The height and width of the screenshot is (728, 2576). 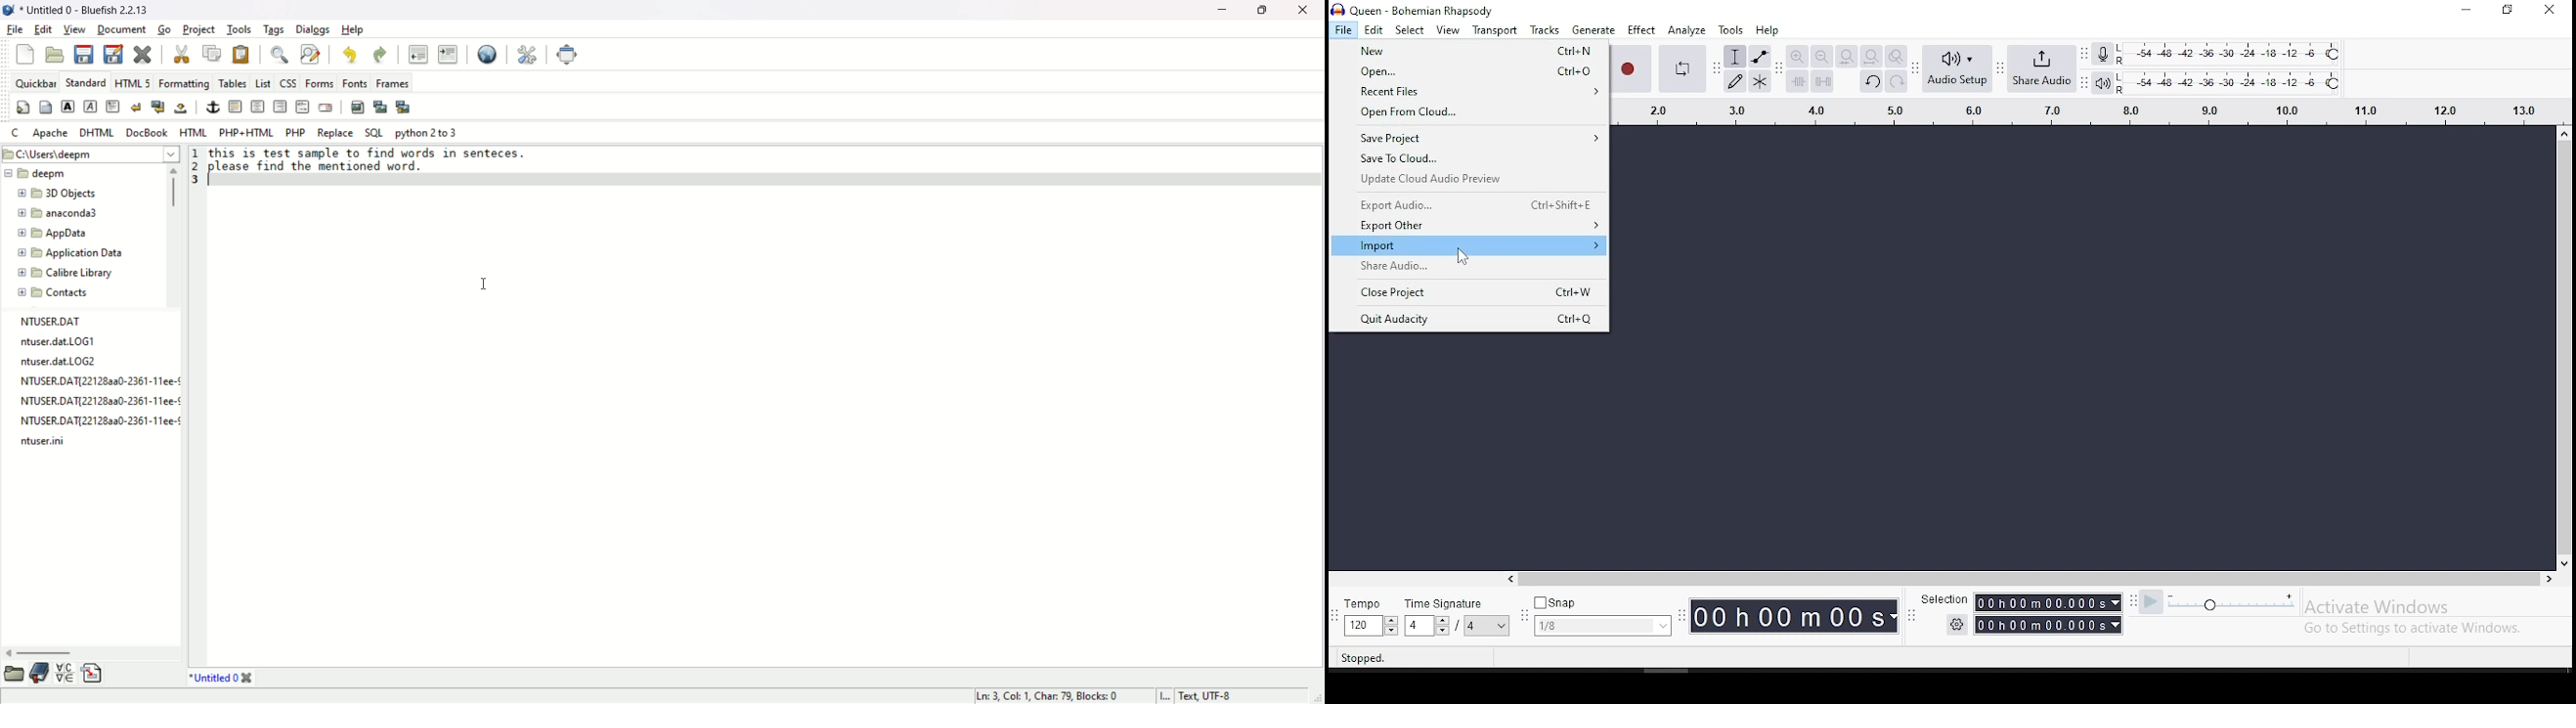 I want to click on NTUSER.DAT{22128aa0-2361-11ee-, so click(x=90, y=402).